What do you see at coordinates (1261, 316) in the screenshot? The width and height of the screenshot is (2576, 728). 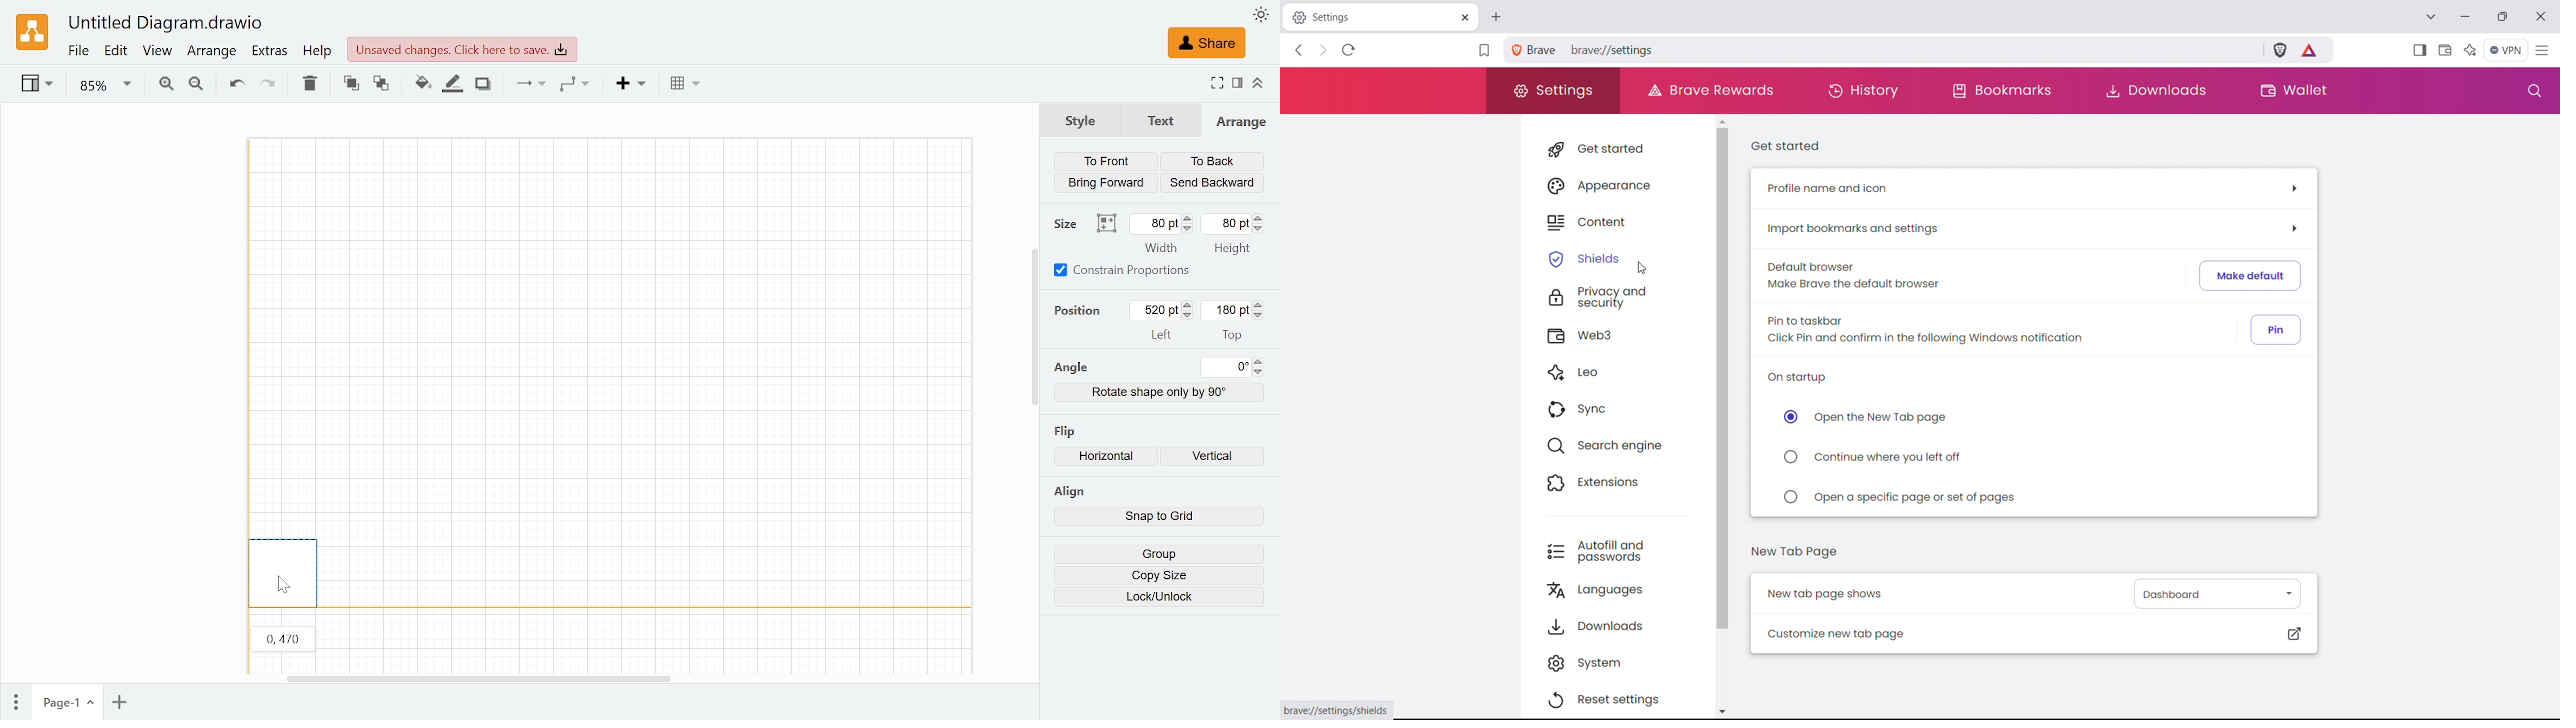 I see `Decrease top` at bounding box center [1261, 316].